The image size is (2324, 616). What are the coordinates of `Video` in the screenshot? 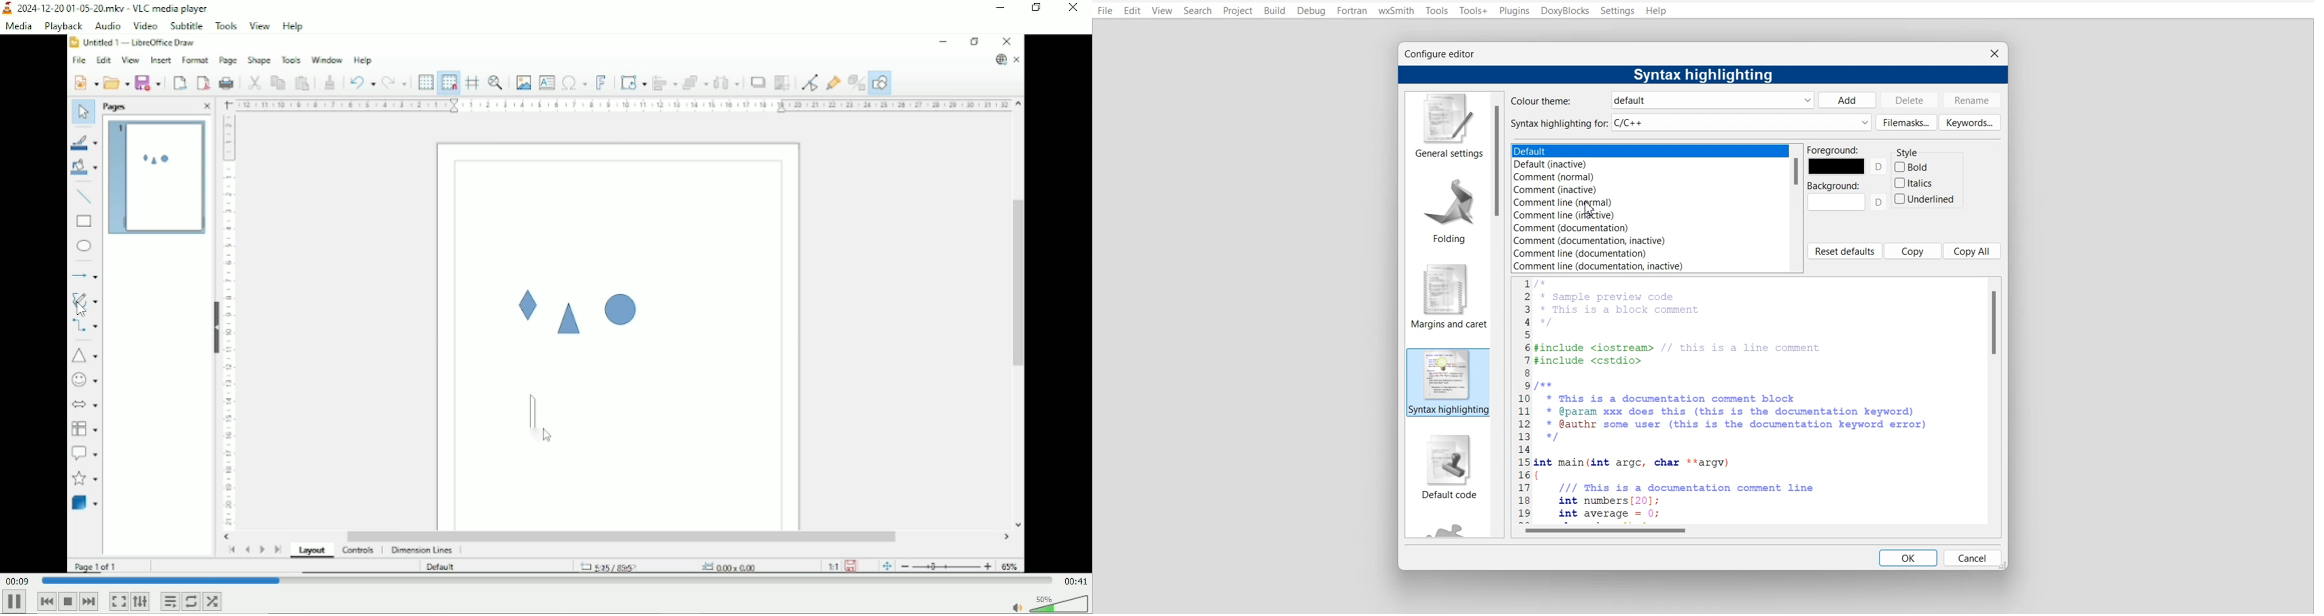 It's located at (545, 304).